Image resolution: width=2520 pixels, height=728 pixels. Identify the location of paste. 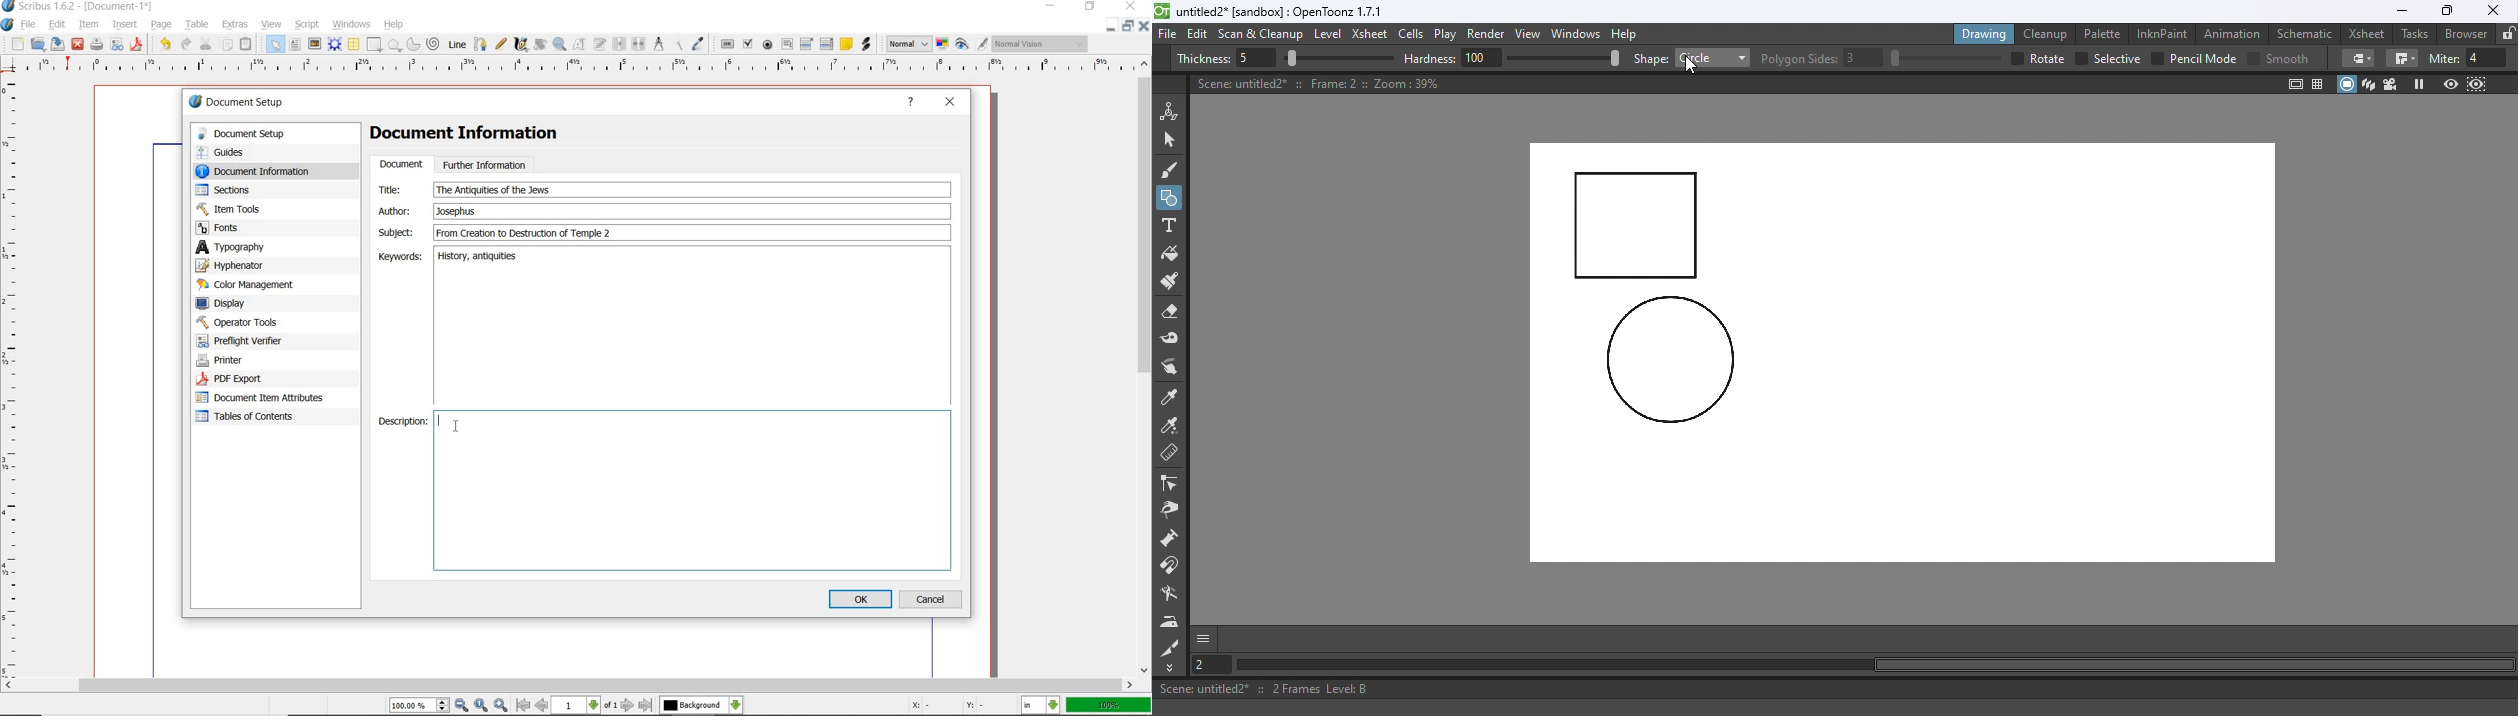
(248, 43).